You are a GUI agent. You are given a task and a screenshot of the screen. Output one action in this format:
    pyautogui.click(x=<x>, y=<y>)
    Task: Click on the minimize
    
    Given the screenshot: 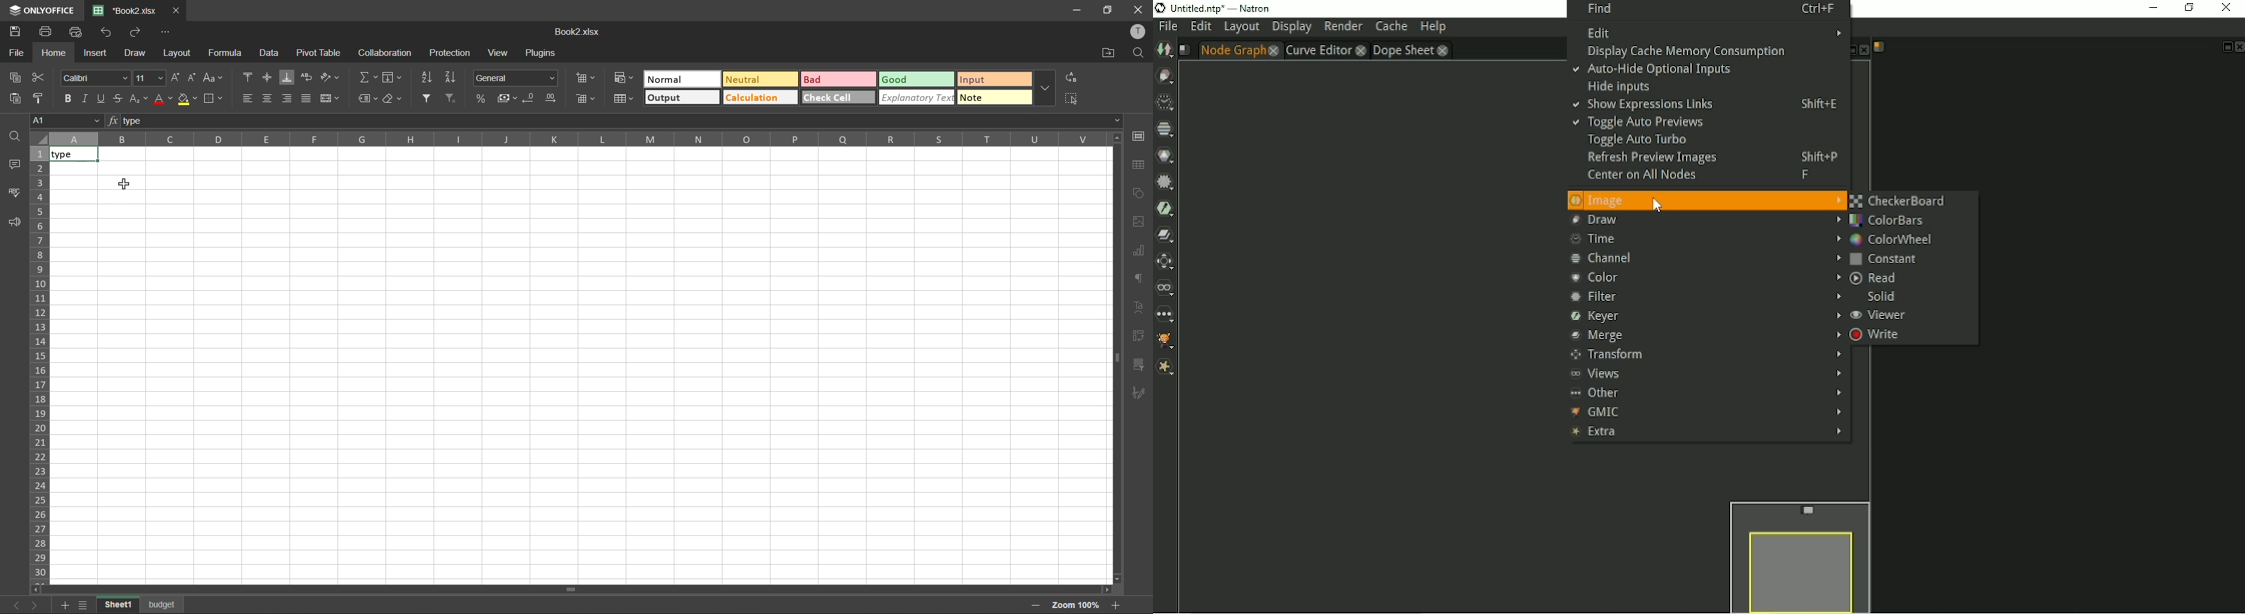 What is the action you would take?
    pyautogui.click(x=1078, y=10)
    